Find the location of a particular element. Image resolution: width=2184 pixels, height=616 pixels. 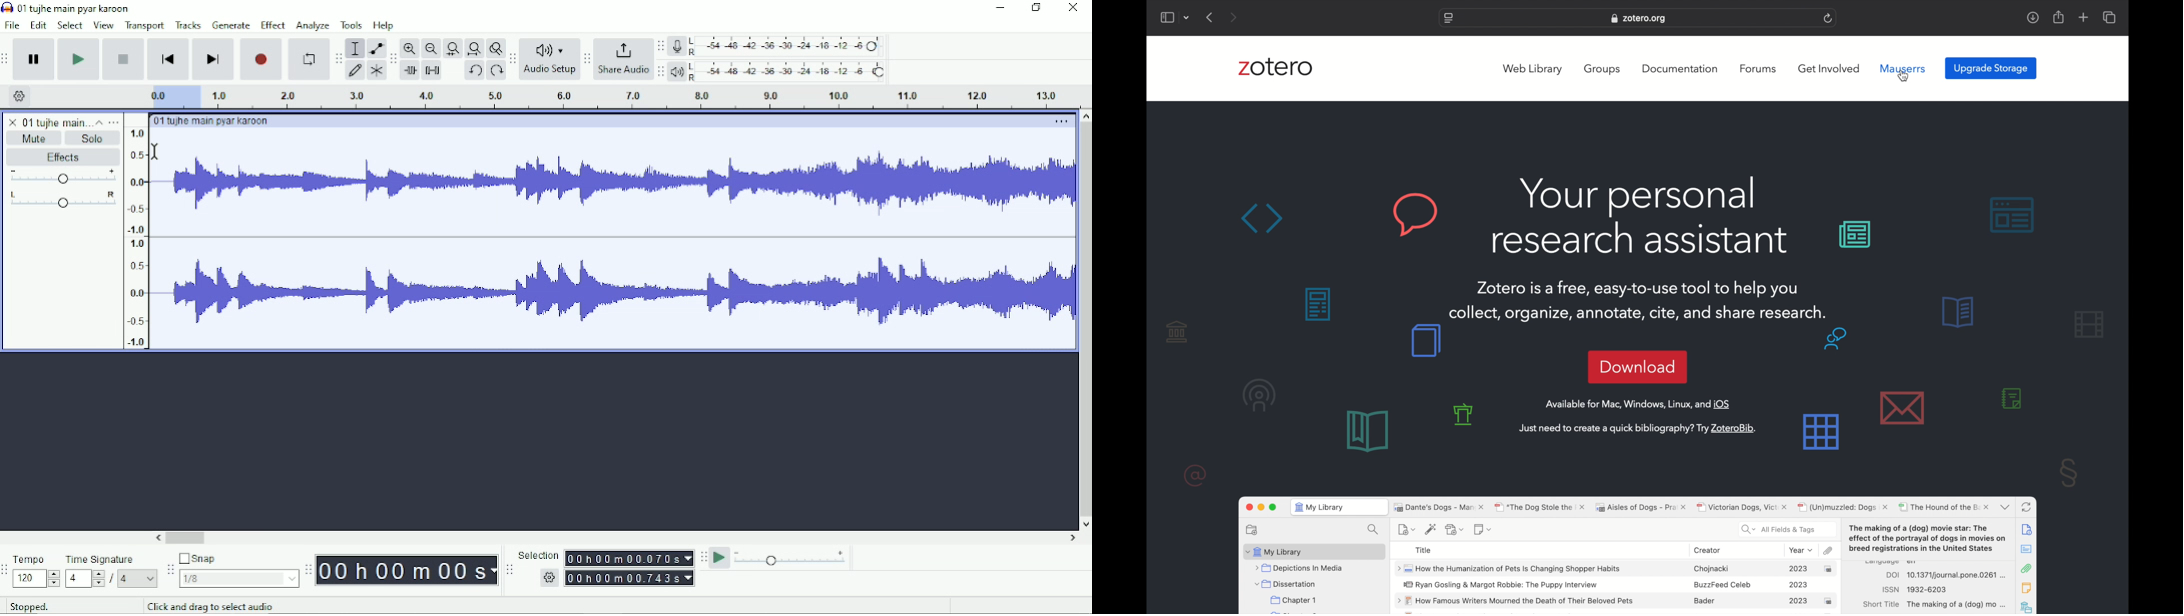

background graphics is located at coordinates (1219, 403).